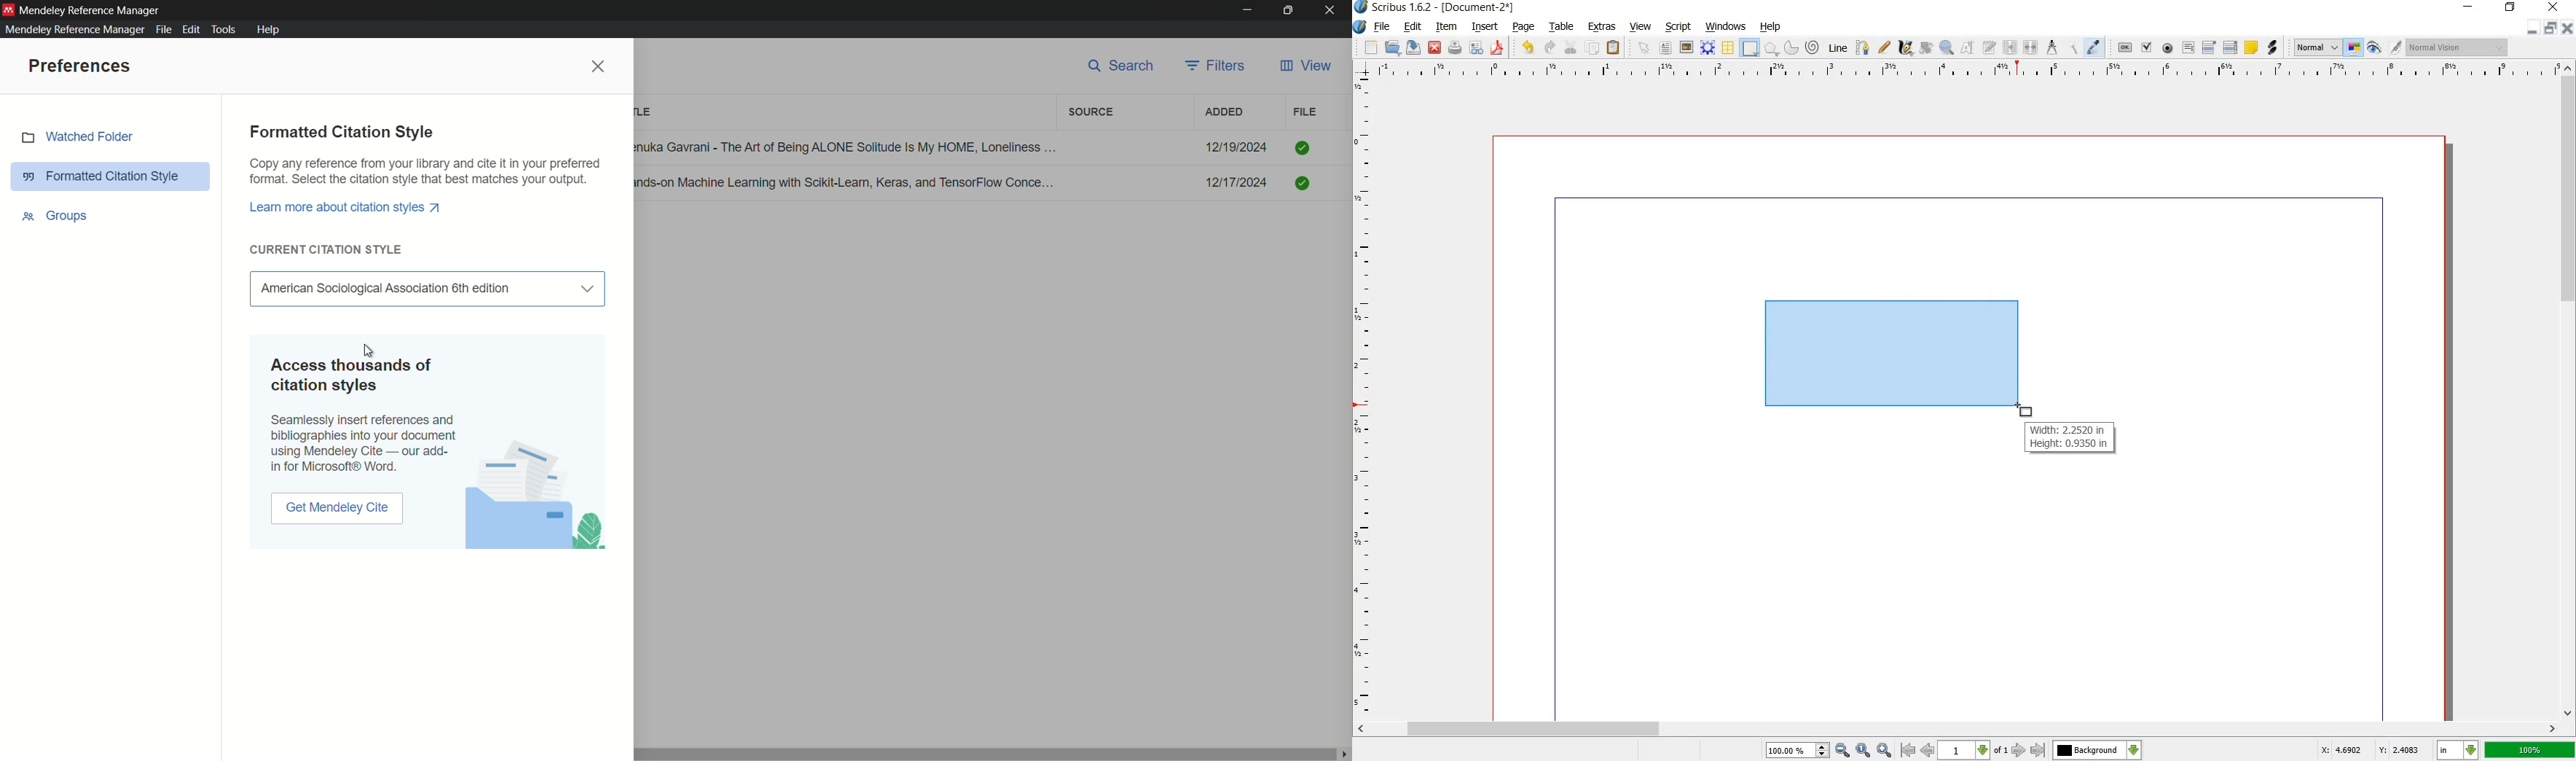  I want to click on Access thousands of citation styles , so click(358, 377).